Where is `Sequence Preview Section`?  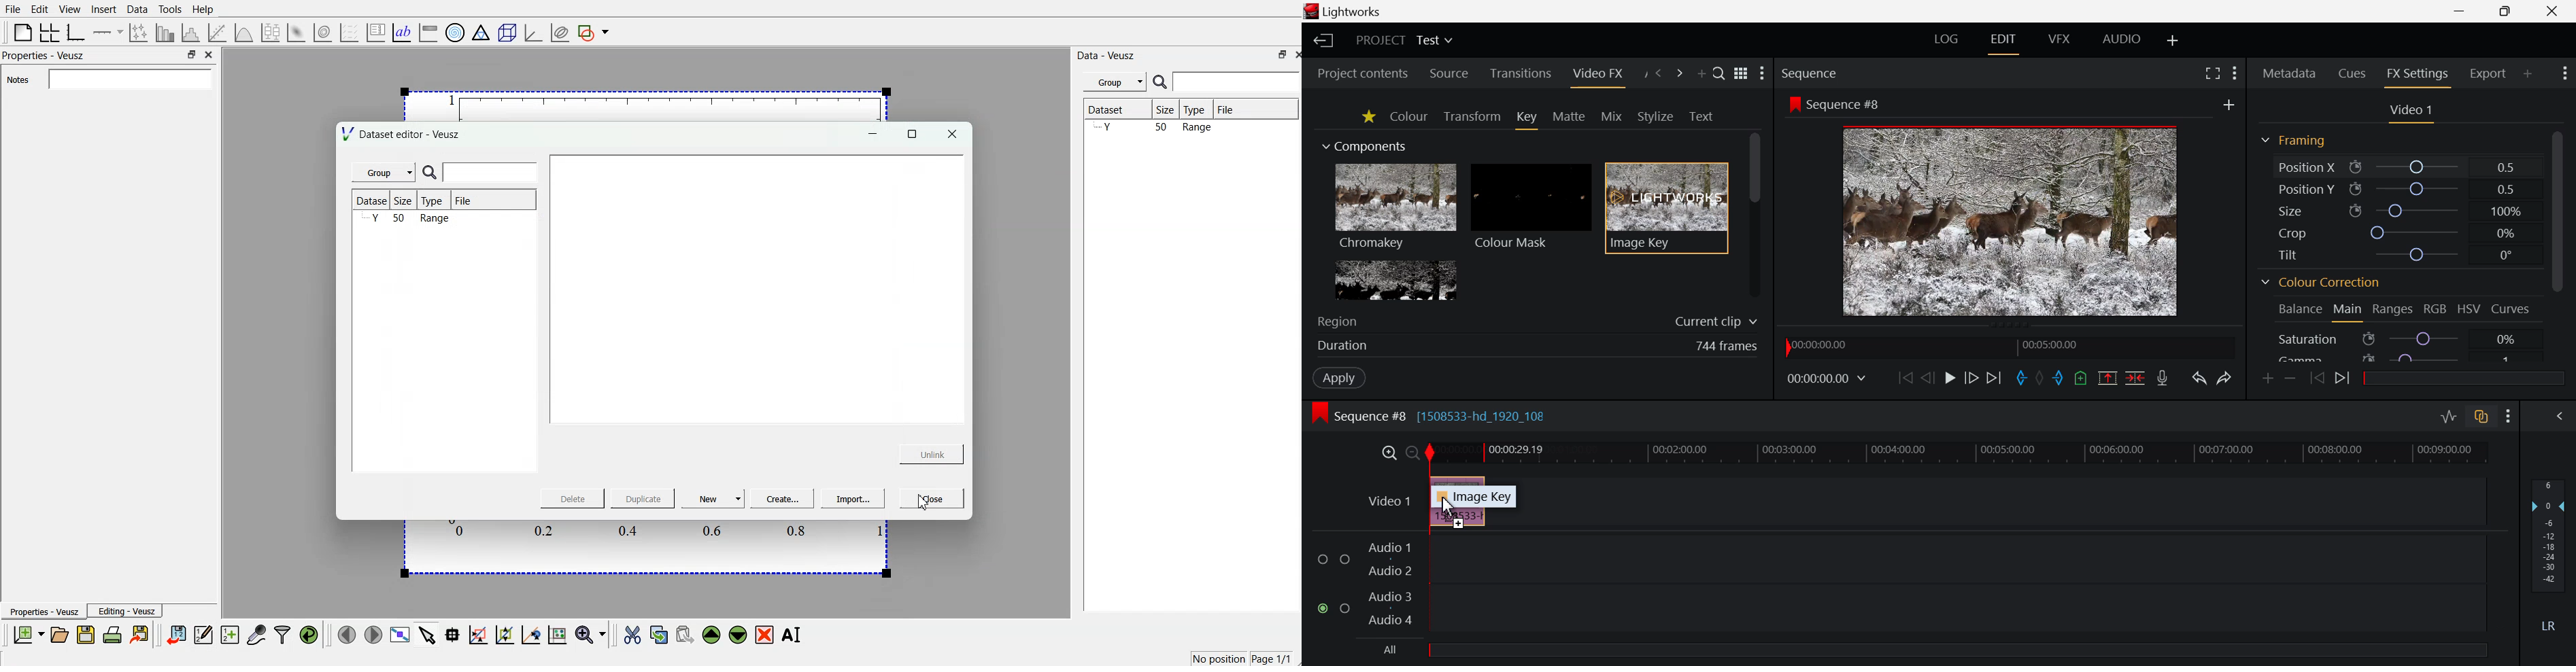 Sequence Preview Section is located at coordinates (1815, 72).